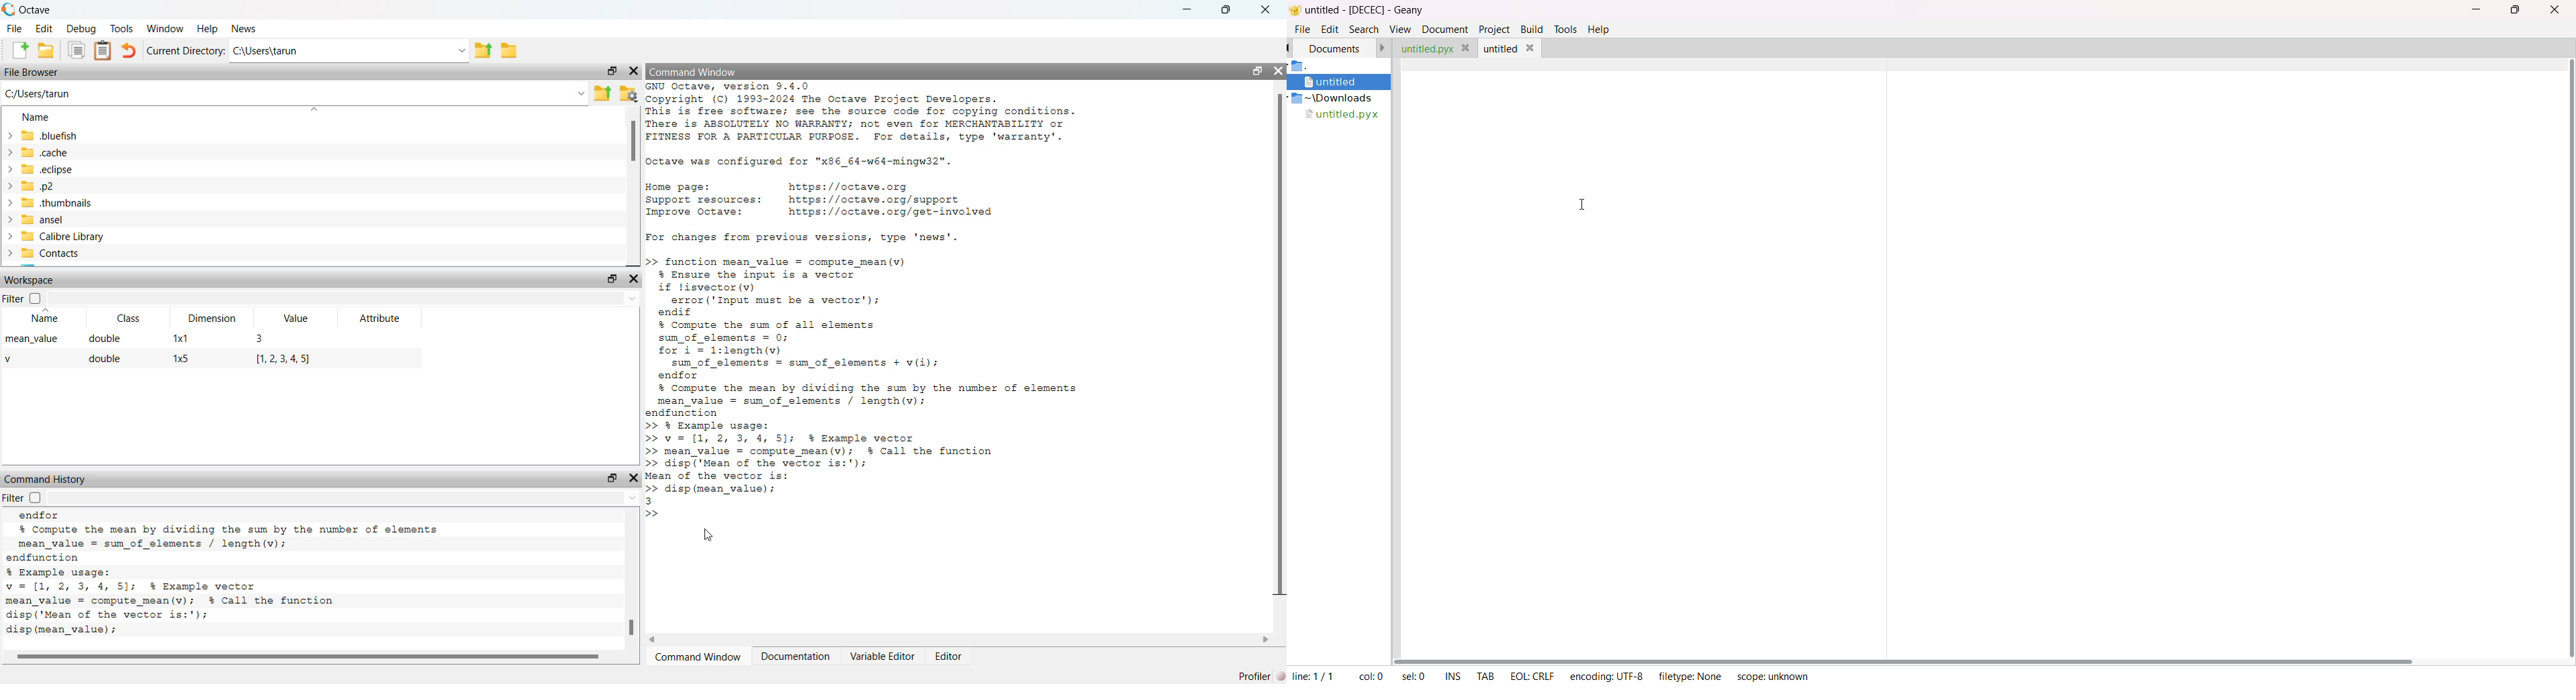  I want to click on folder settings, so click(630, 95).